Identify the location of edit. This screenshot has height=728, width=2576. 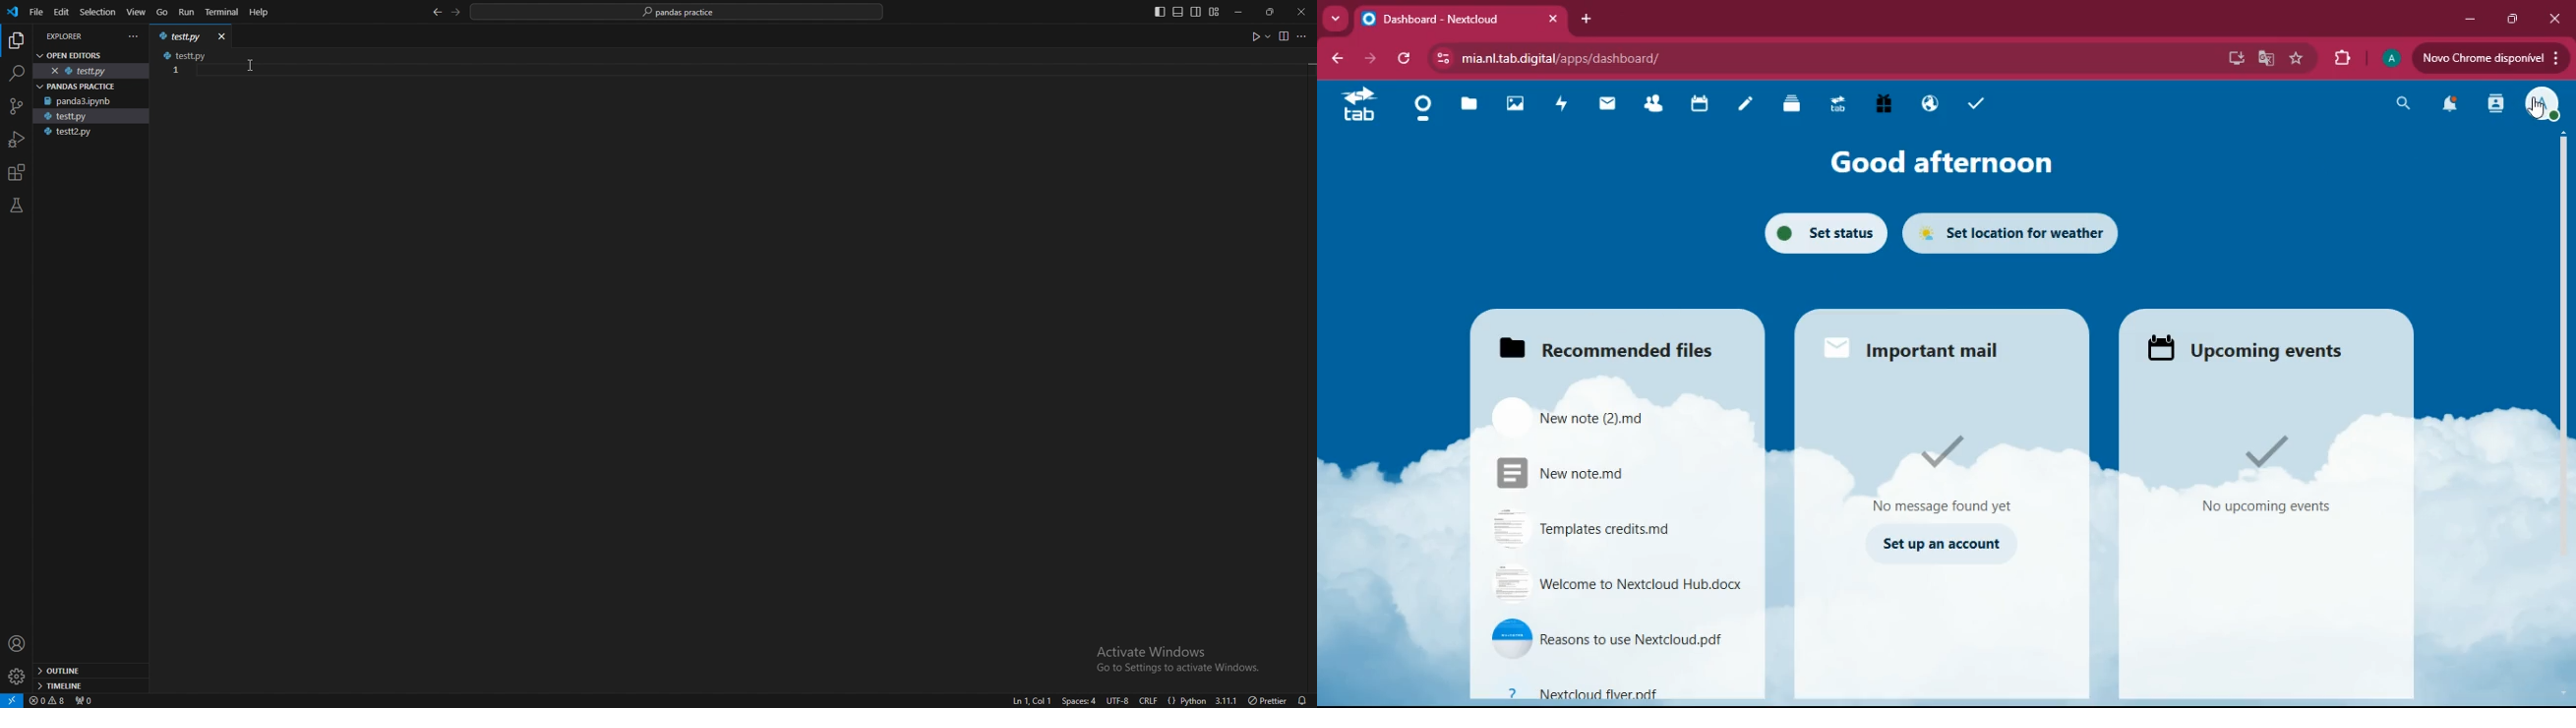
(63, 12).